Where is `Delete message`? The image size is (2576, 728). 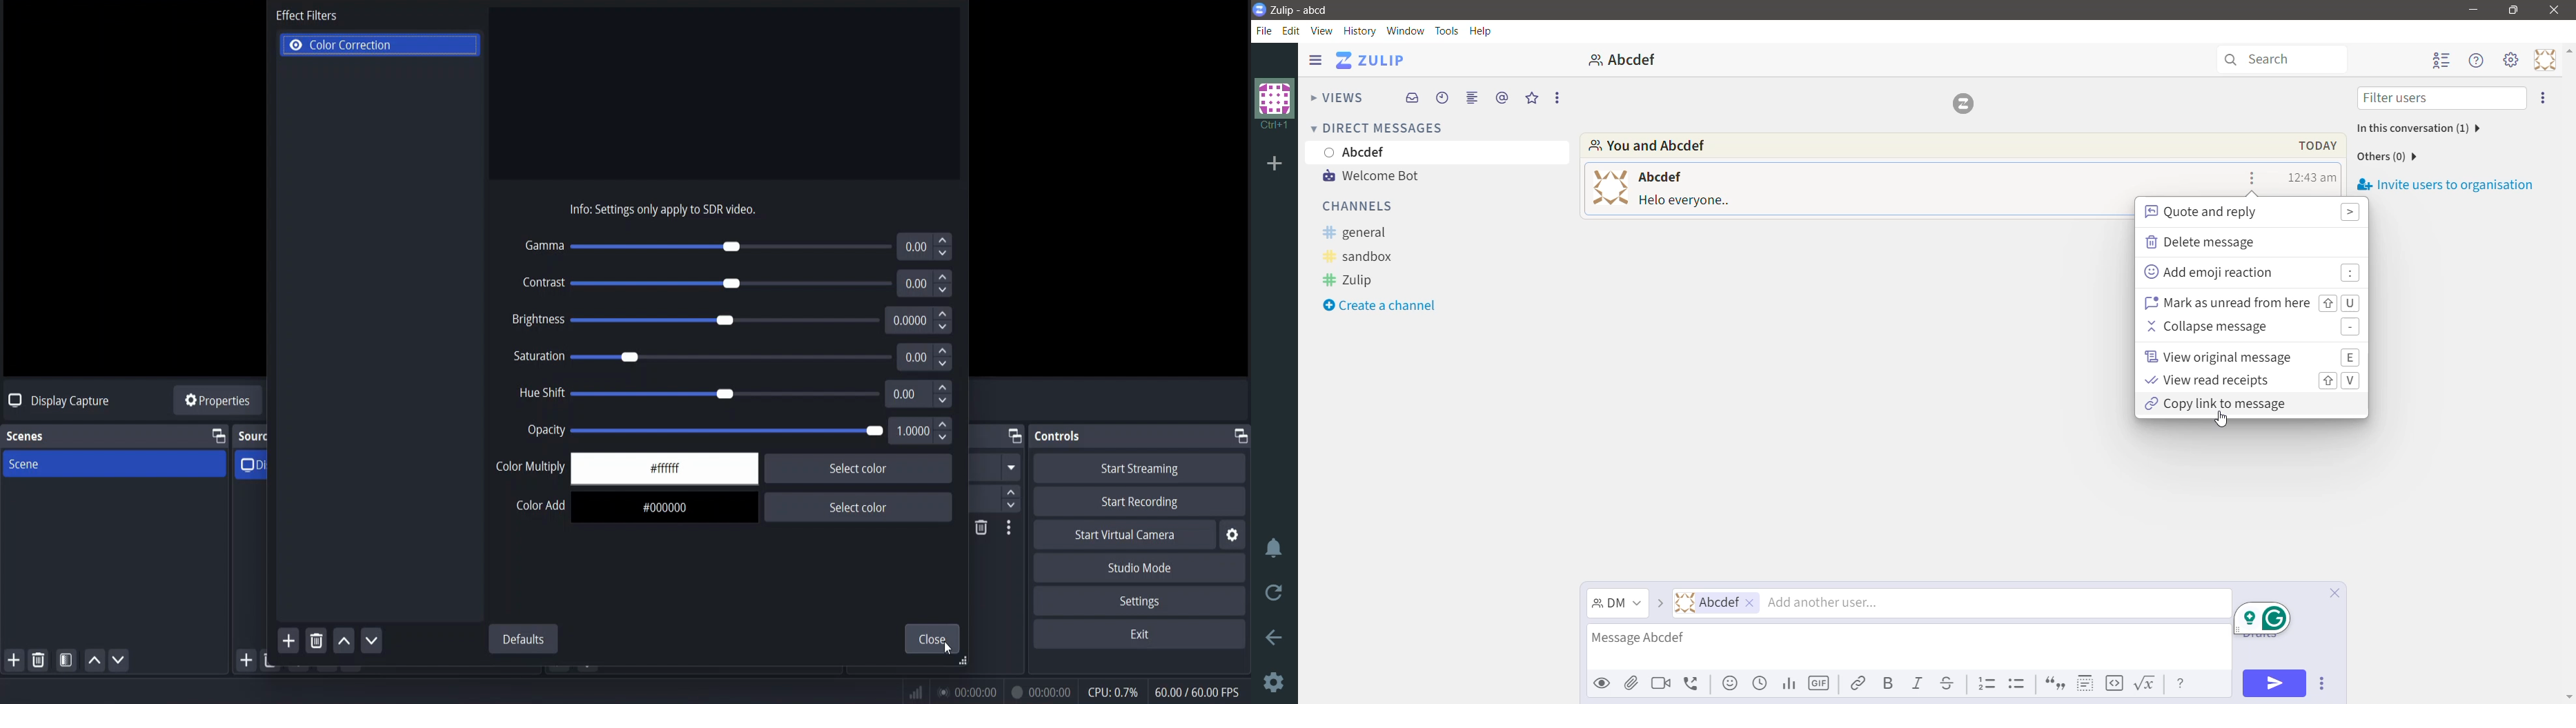
Delete message is located at coordinates (2207, 243).